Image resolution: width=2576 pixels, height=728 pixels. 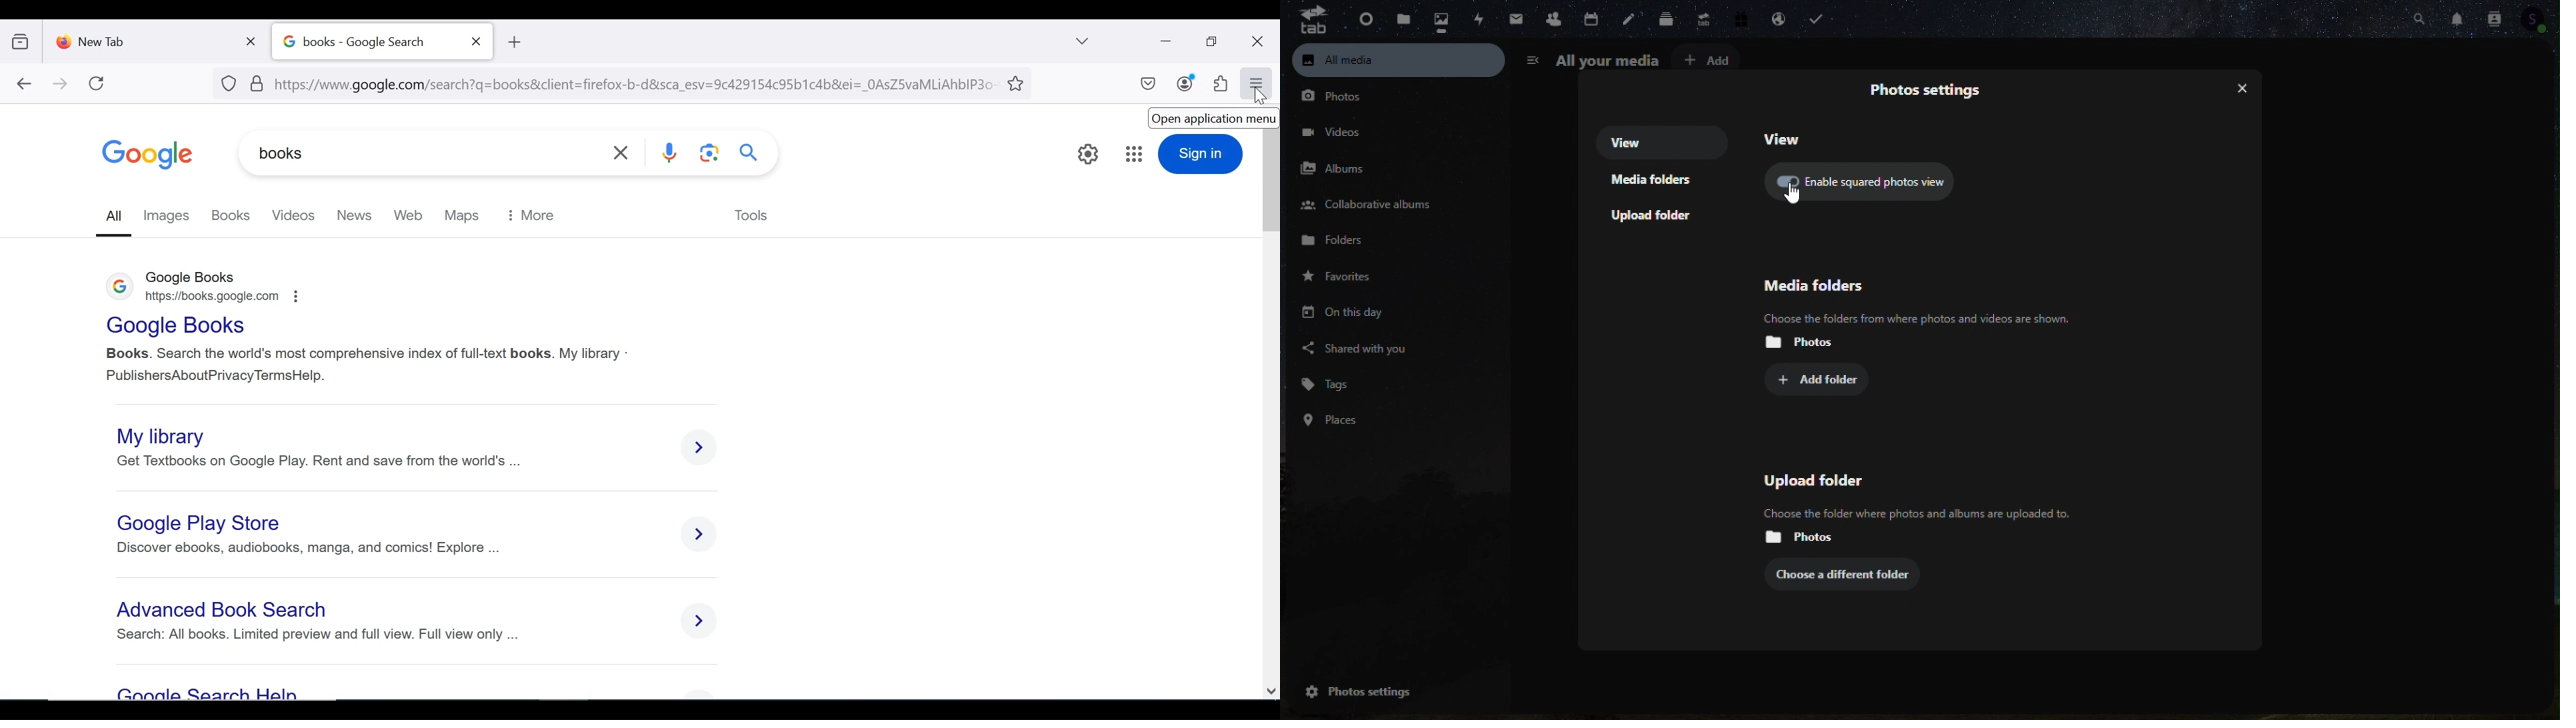 I want to click on Photos, so click(x=1802, y=537).